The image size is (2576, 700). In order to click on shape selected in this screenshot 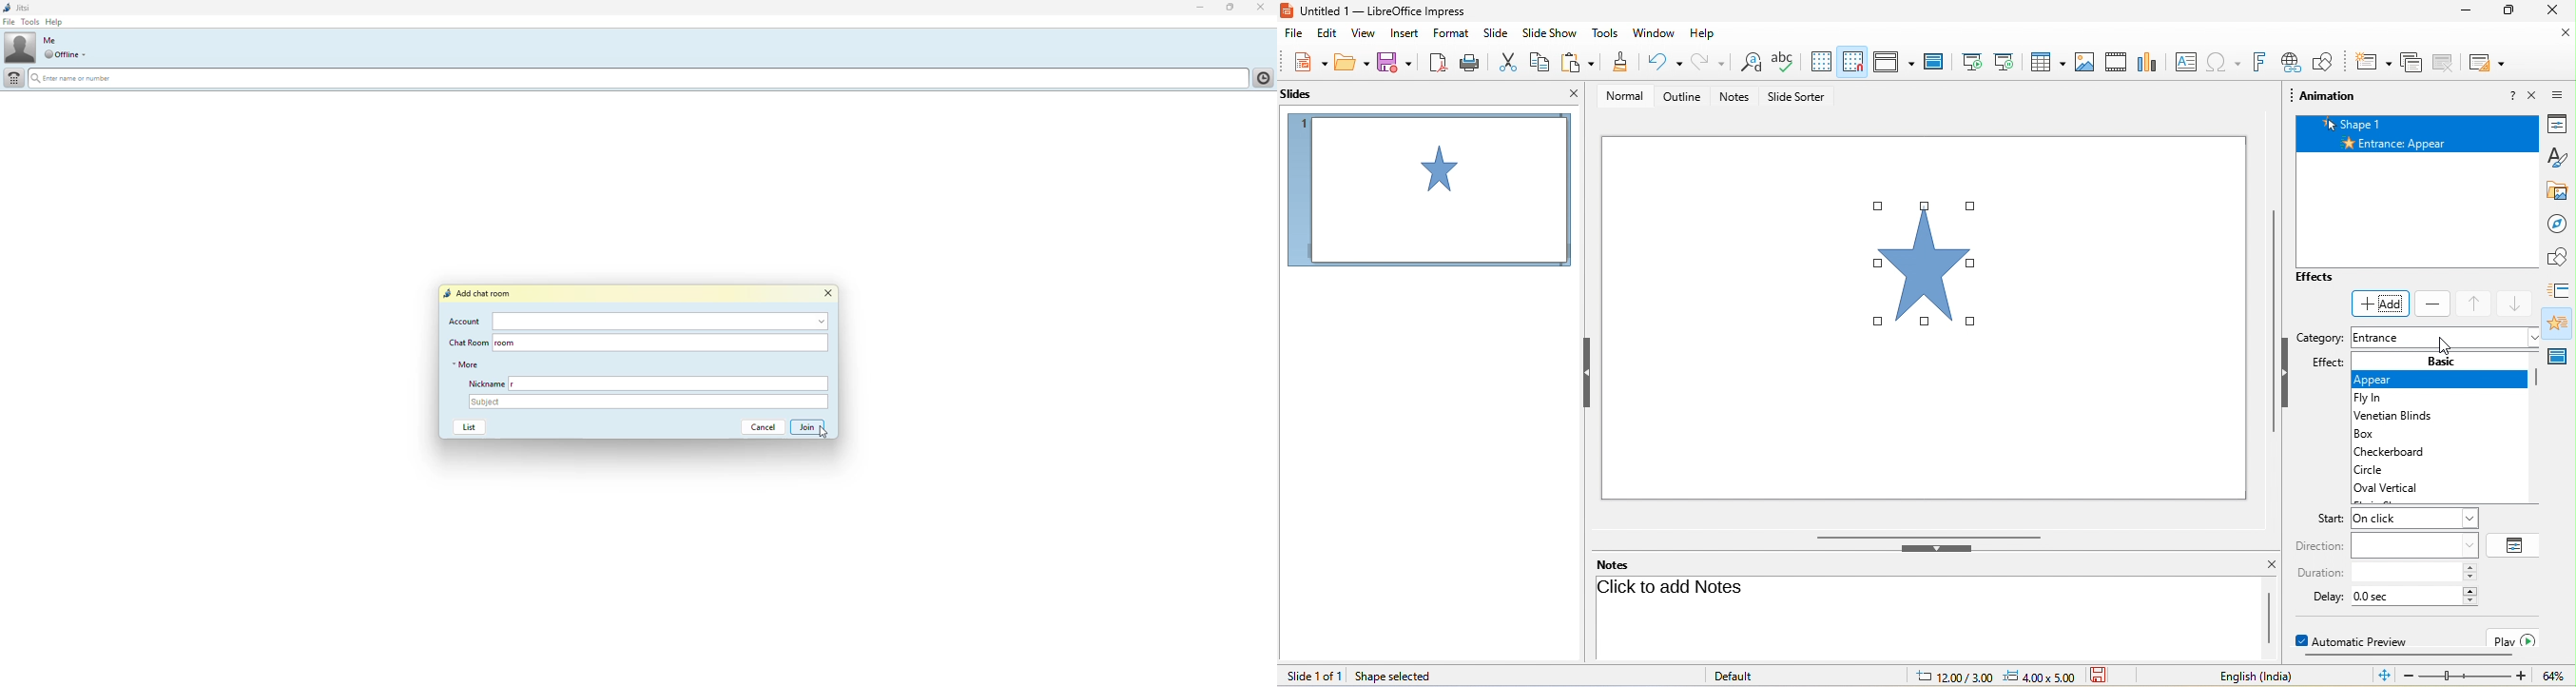, I will do `click(1397, 677)`.